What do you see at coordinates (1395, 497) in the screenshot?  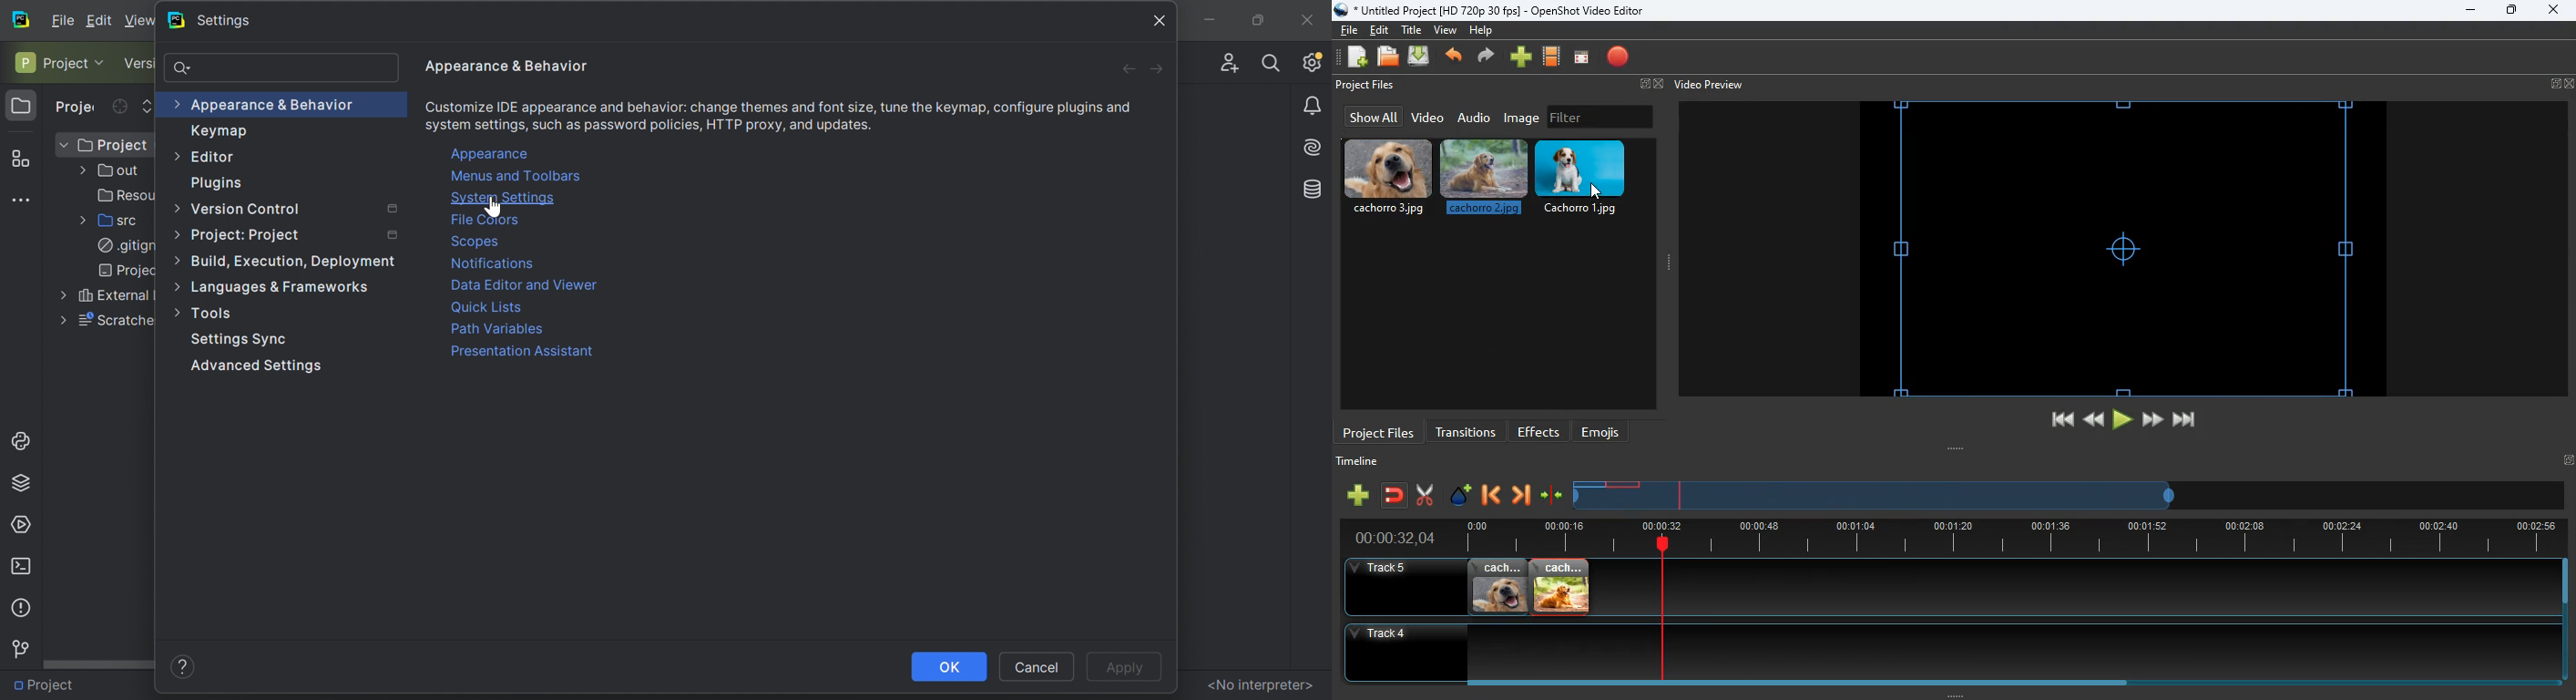 I see `join` at bounding box center [1395, 497].